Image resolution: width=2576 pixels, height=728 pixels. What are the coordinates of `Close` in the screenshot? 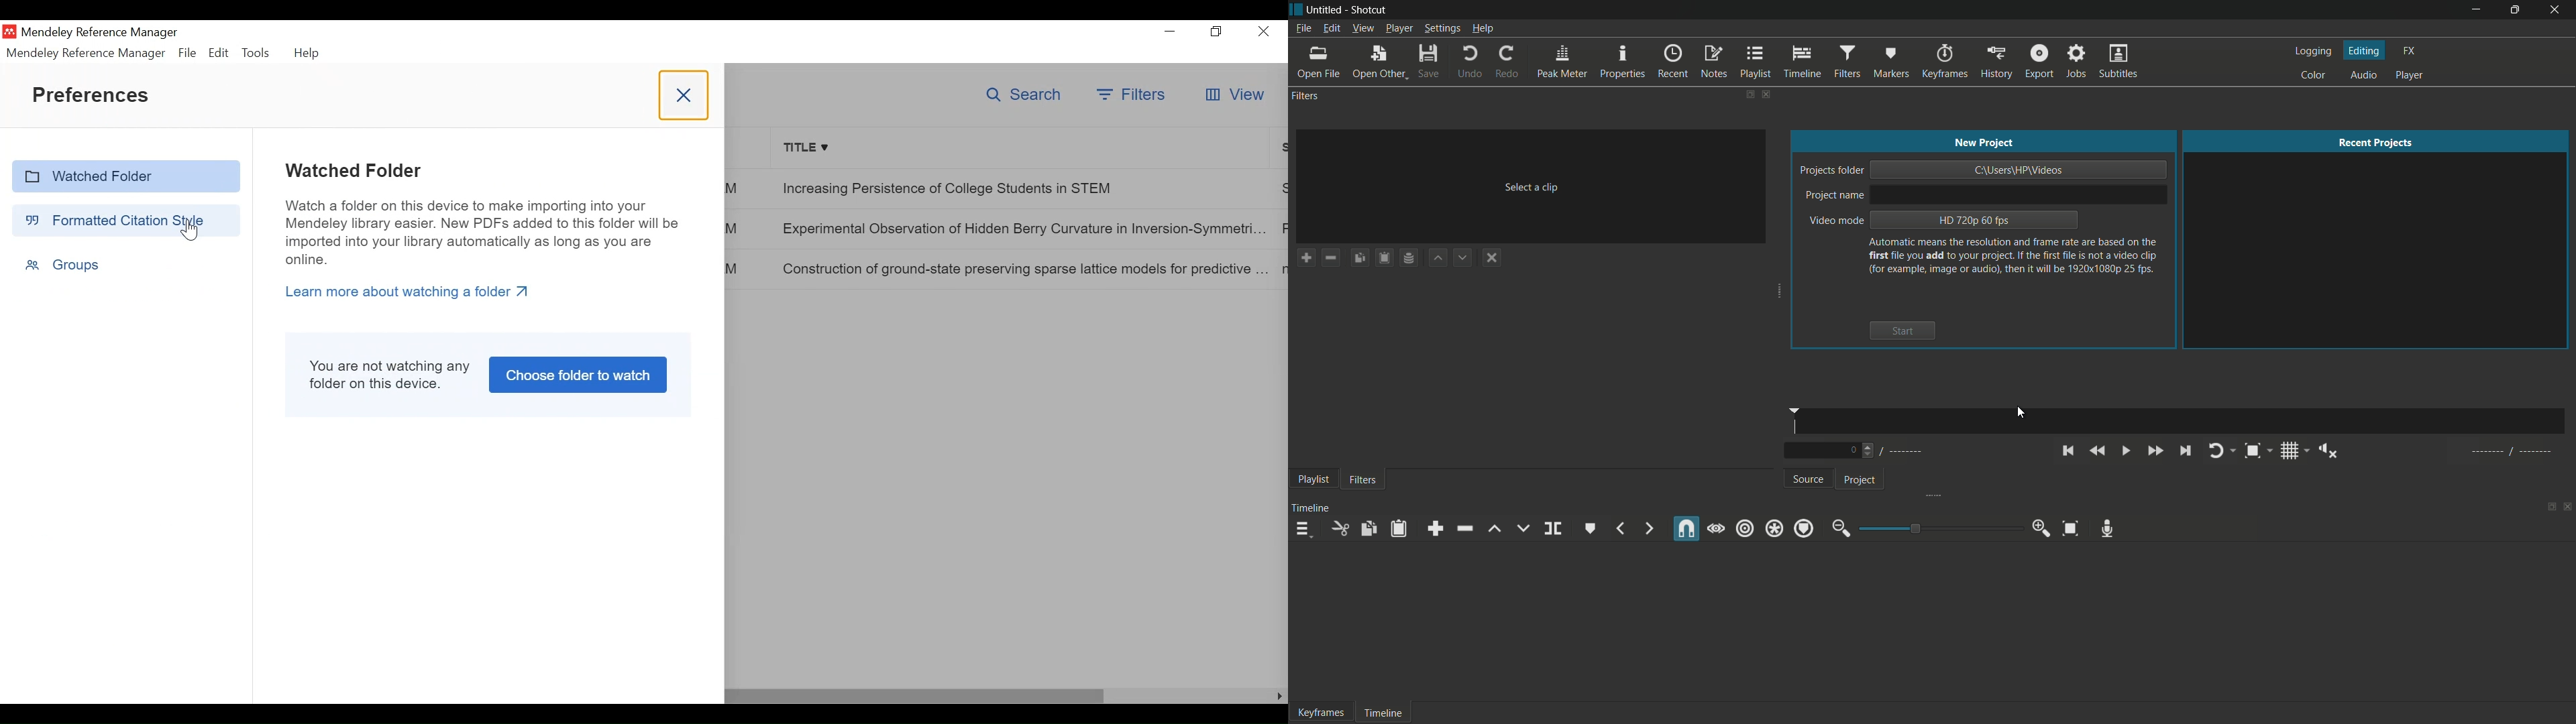 It's located at (682, 96).